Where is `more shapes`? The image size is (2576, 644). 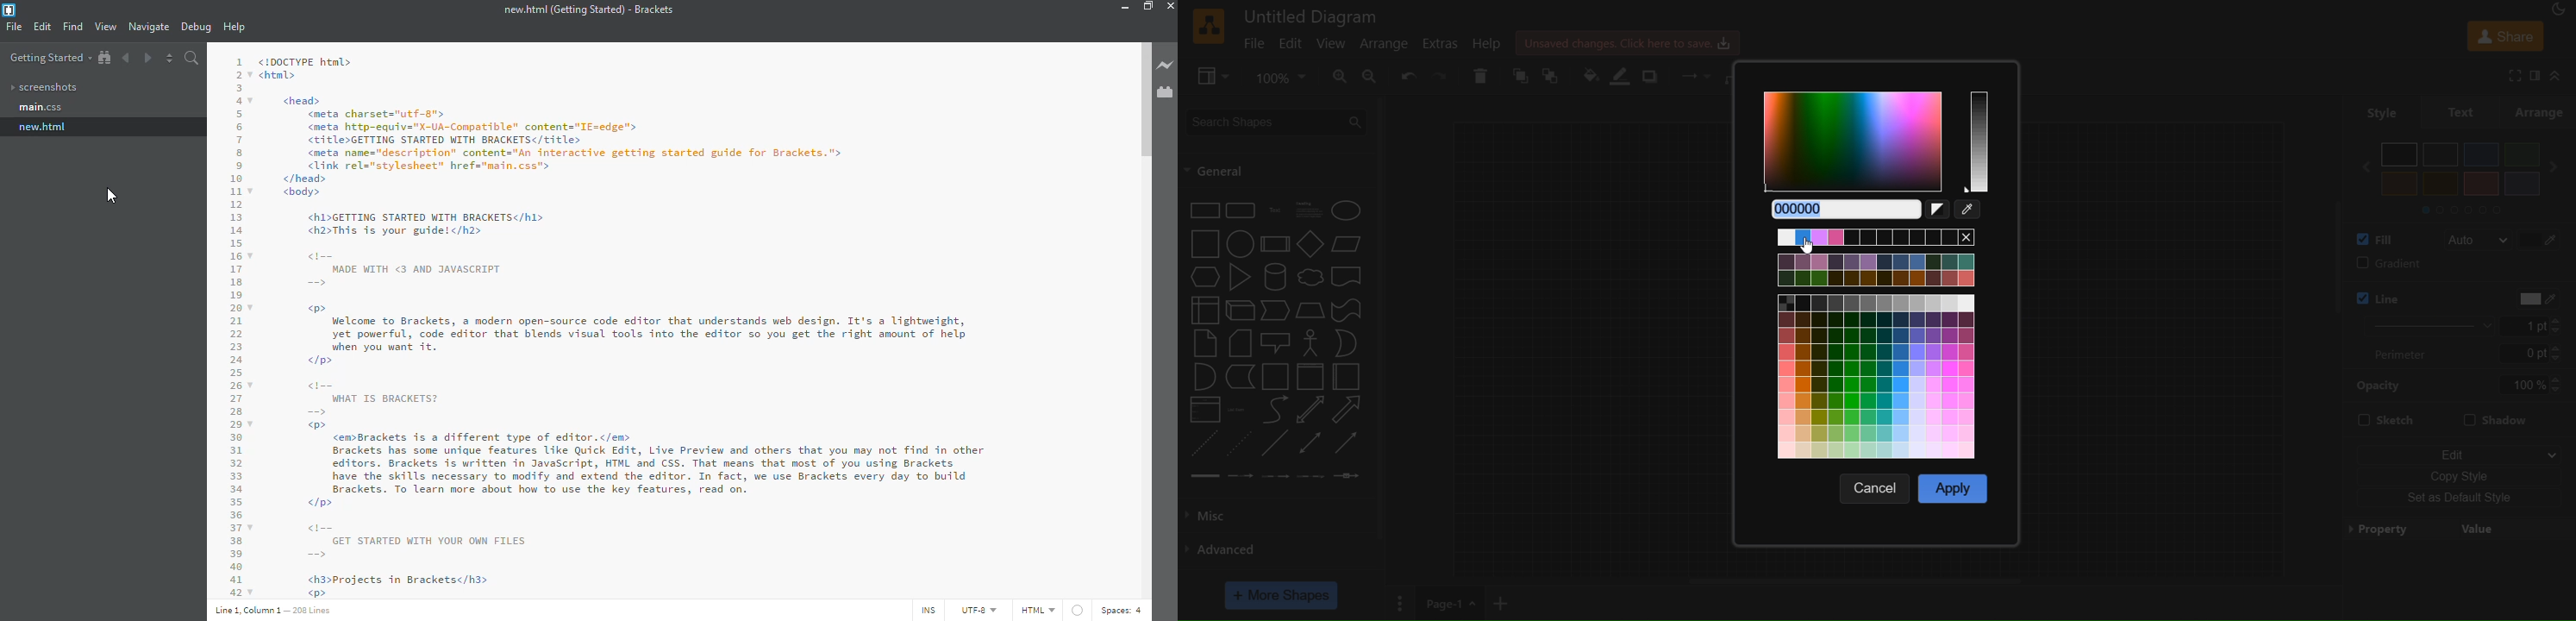 more shapes is located at coordinates (1283, 595).